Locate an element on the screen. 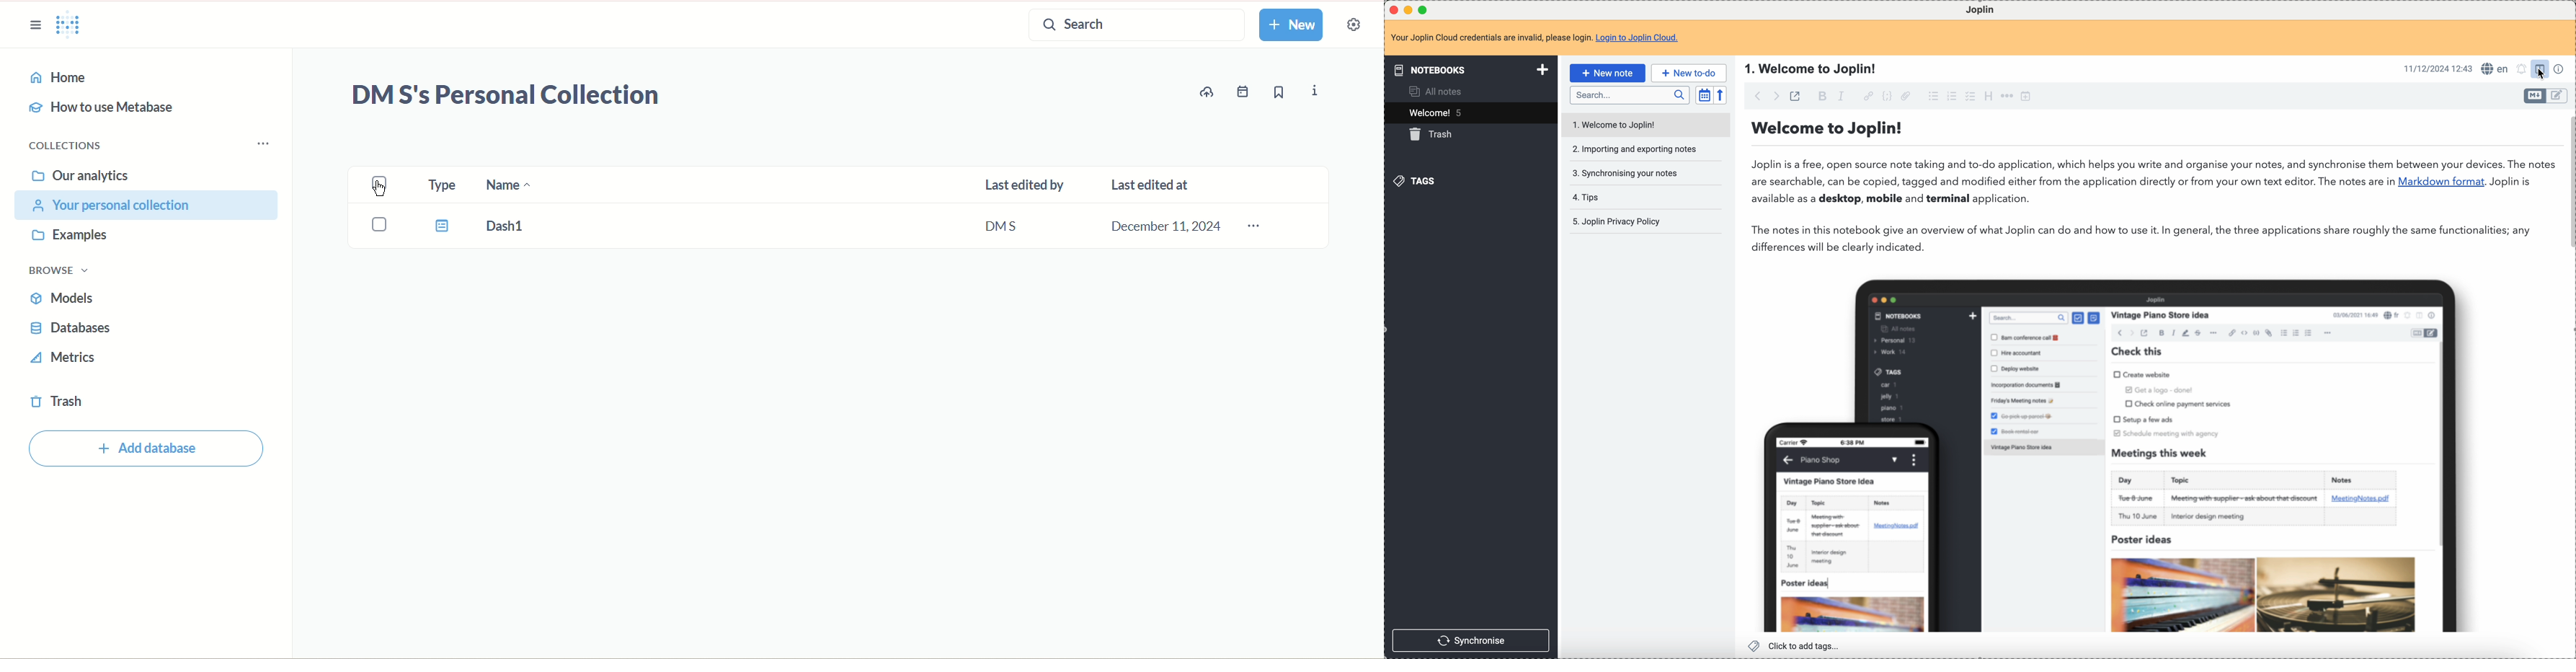 Image resolution: width=2576 pixels, height=672 pixels. bold is located at coordinates (1821, 95).